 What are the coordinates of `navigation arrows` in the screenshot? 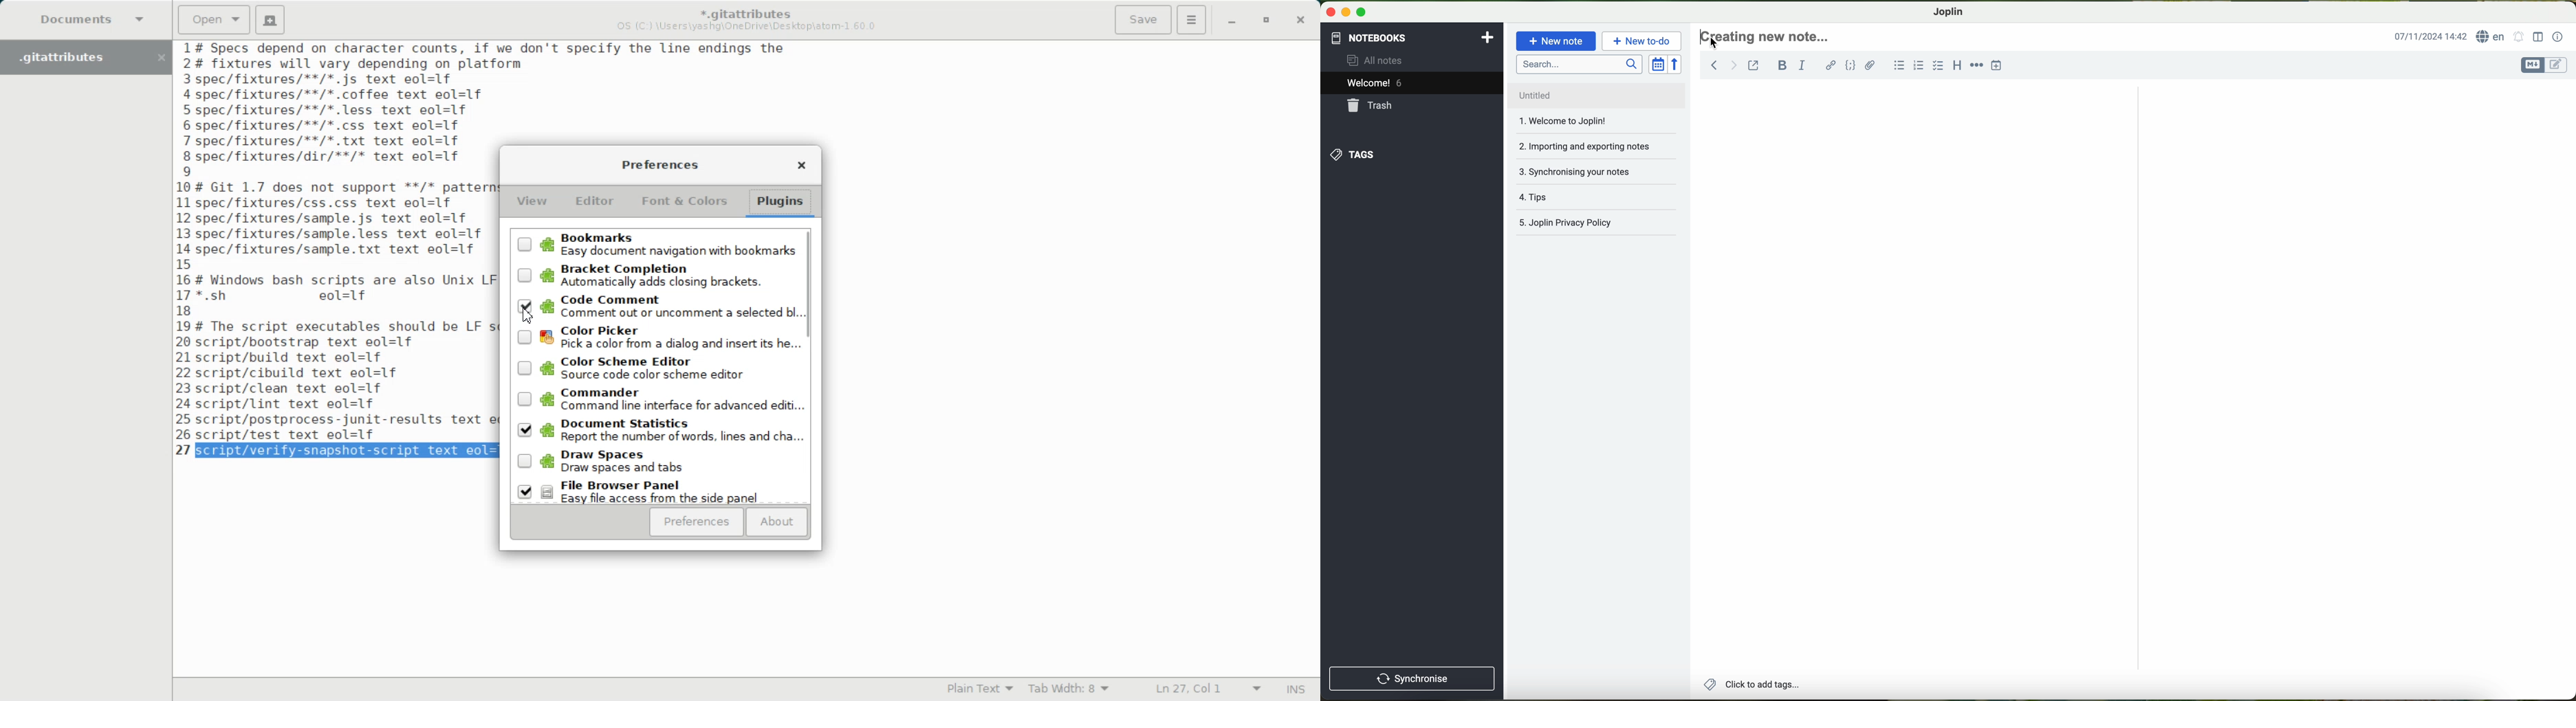 It's located at (1720, 65).